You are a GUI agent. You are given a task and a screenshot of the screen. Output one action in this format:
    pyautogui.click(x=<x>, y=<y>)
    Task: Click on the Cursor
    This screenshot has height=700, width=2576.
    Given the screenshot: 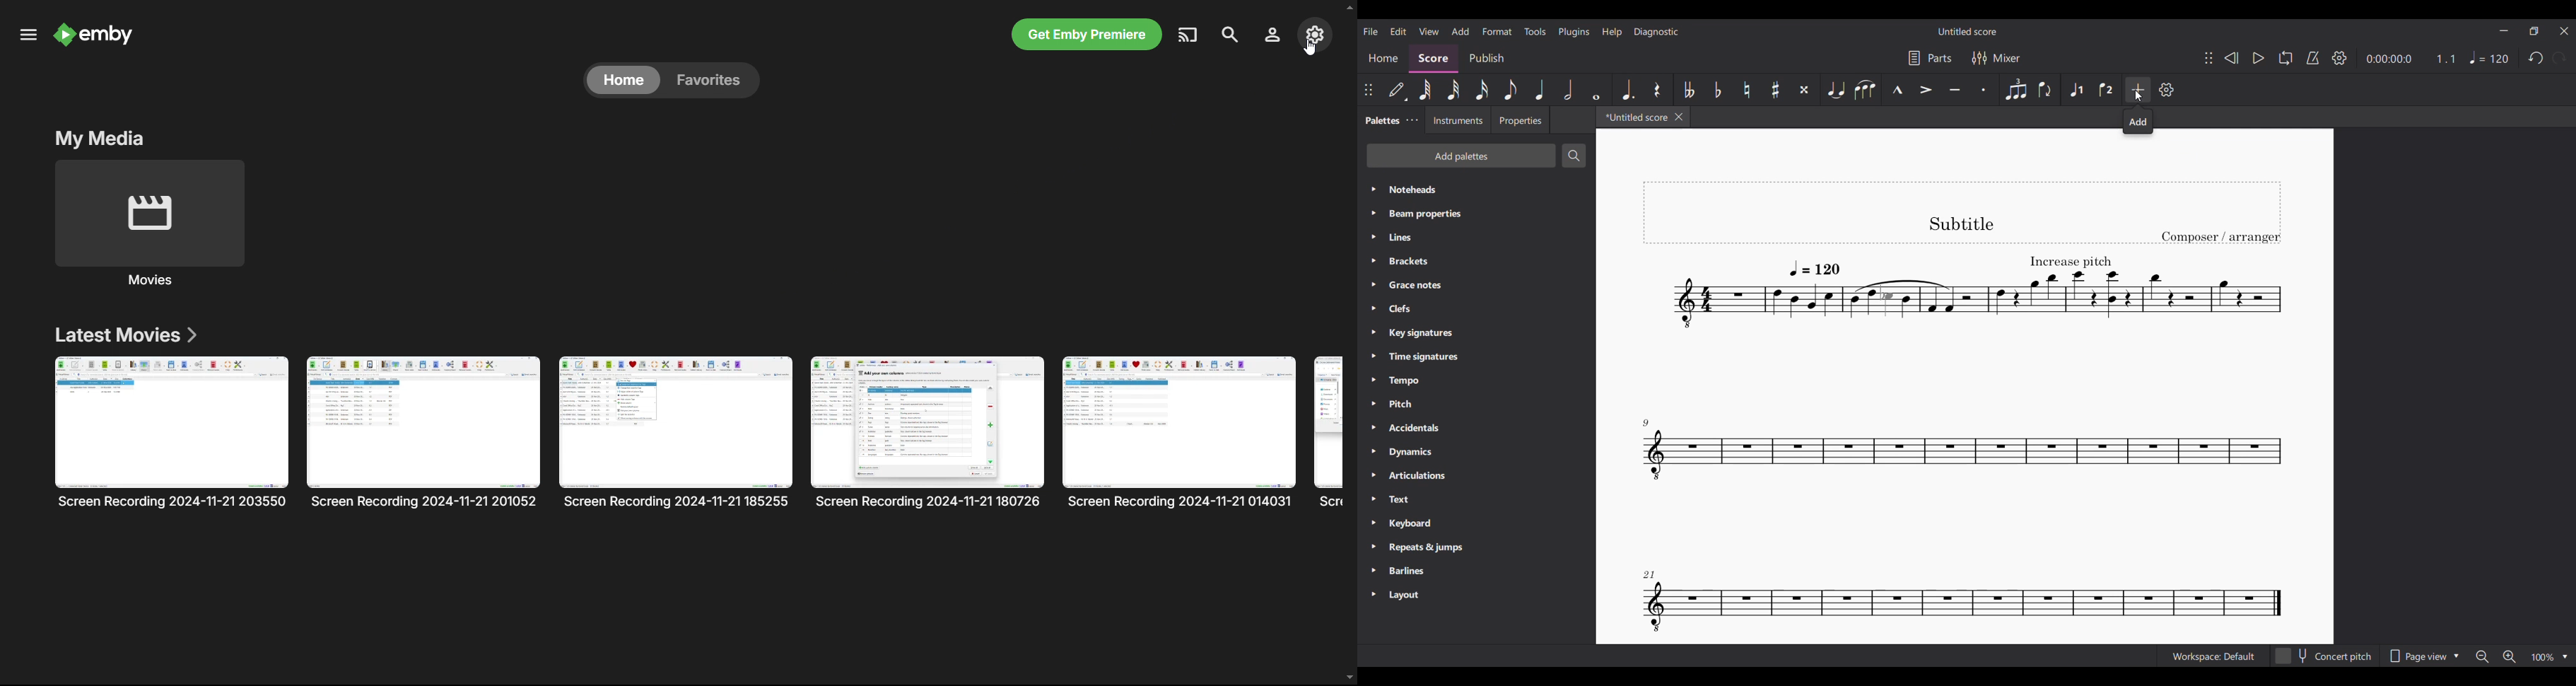 What is the action you would take?
    pyautogui.click(x=2139, y=95)
    